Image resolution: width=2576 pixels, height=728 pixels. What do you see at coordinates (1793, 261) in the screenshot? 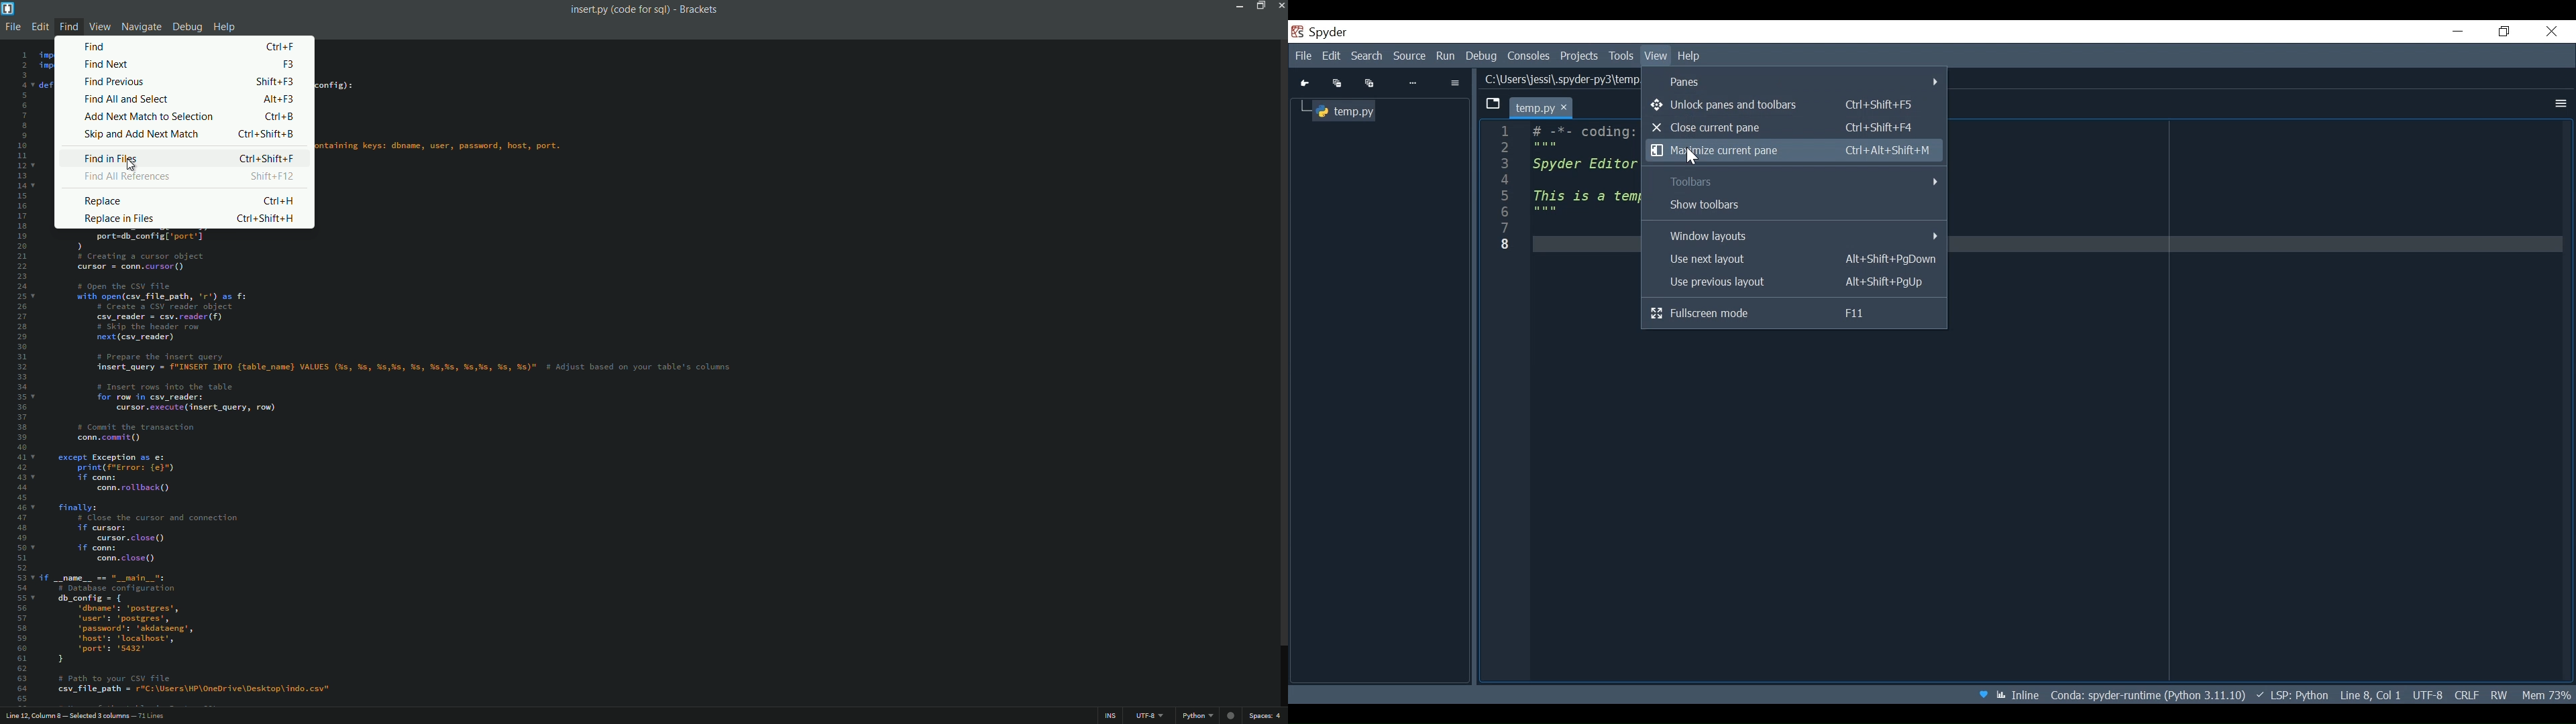
I see `Use next layout` at bounding box center [1793, 261].